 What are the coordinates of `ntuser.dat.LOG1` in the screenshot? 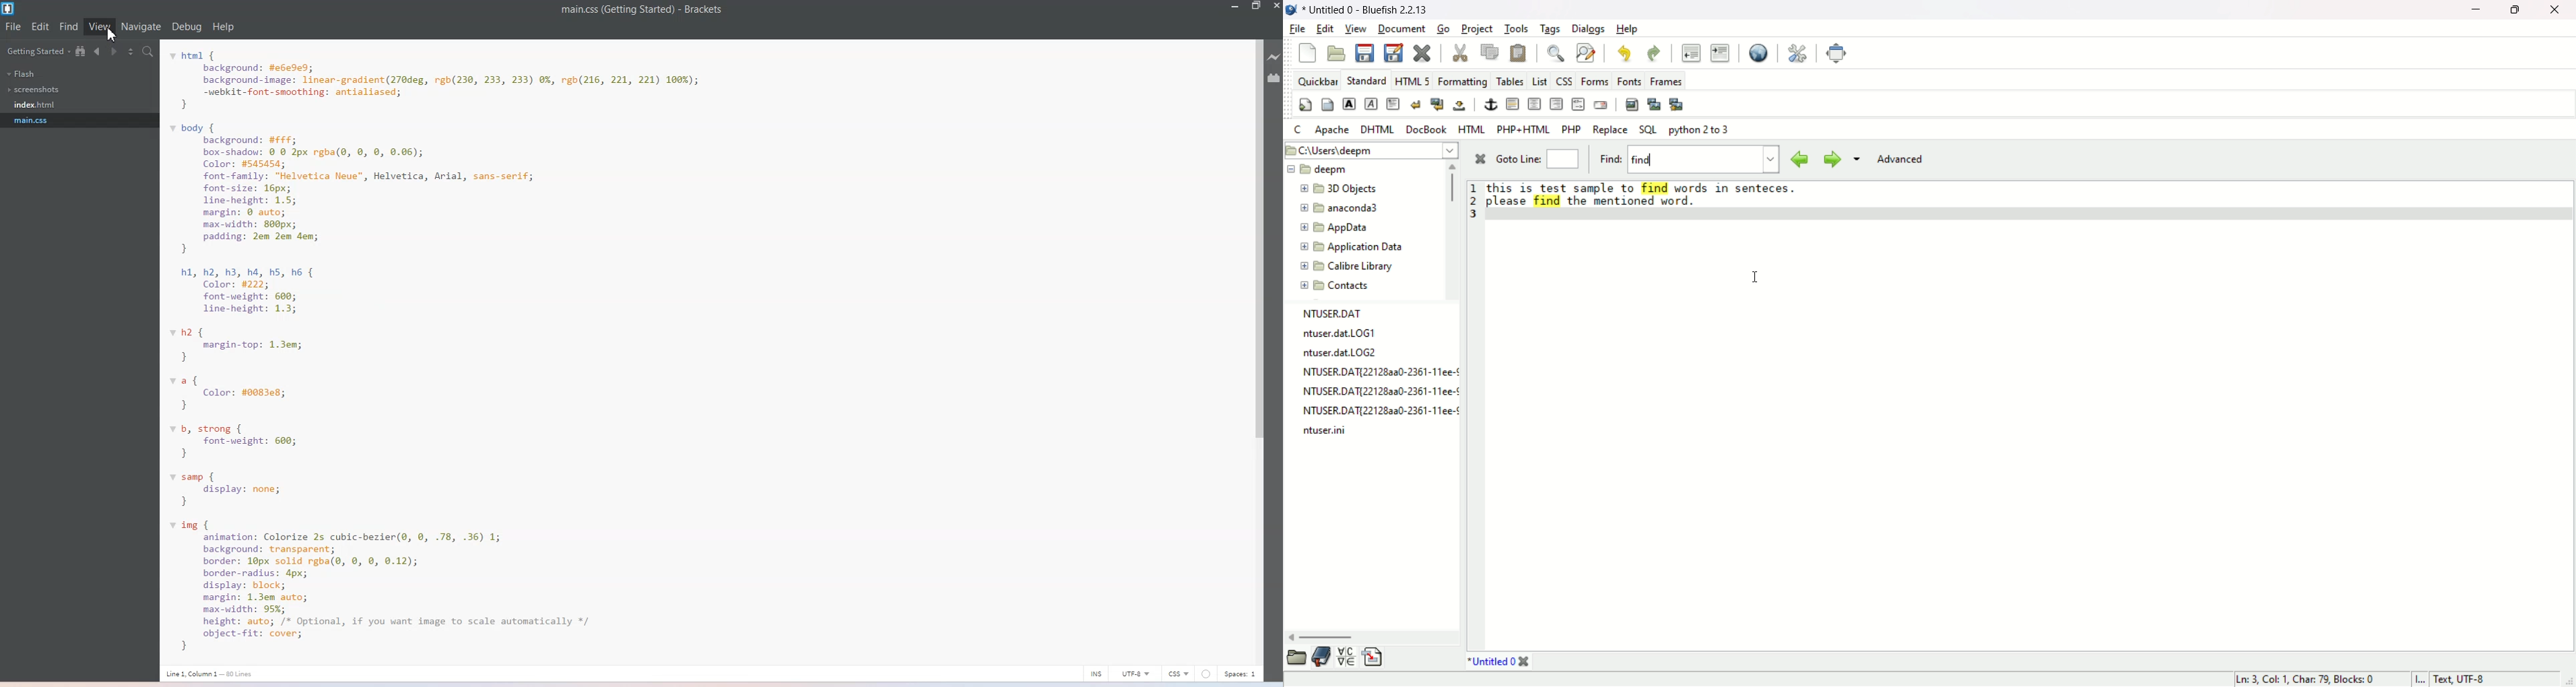 It's located at (1337, 333).